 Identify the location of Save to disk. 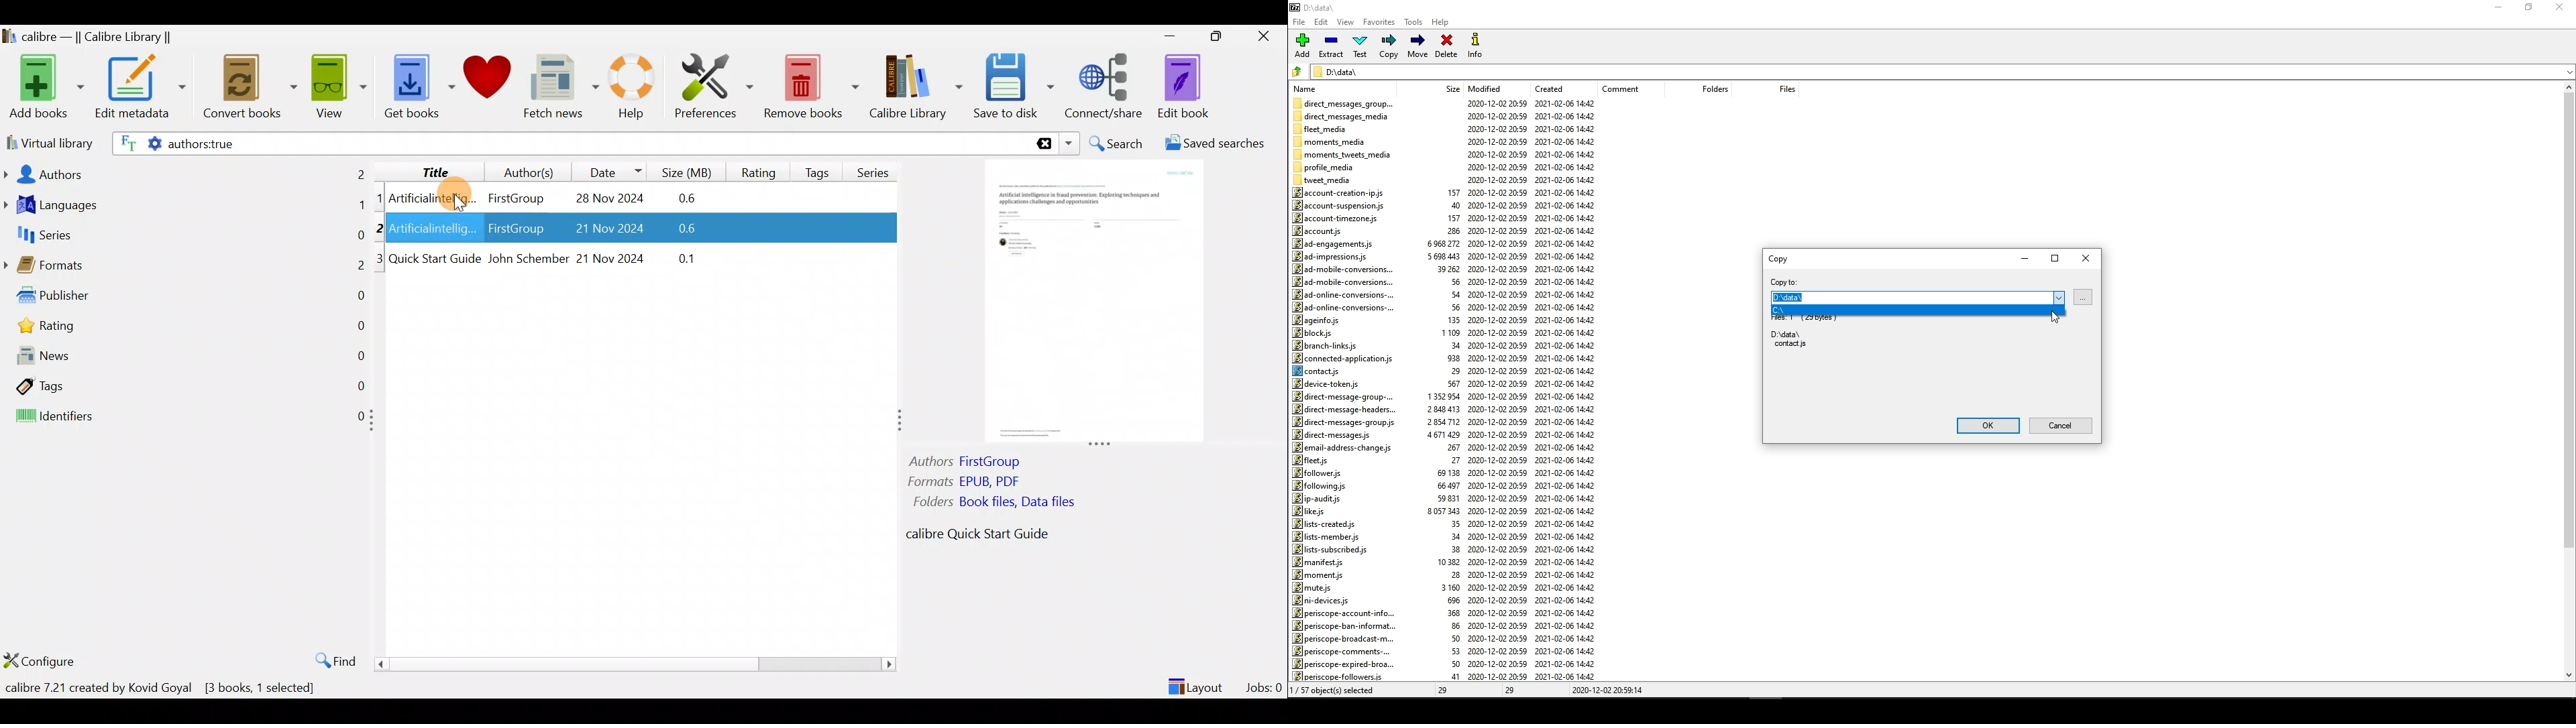
(1014, 86).